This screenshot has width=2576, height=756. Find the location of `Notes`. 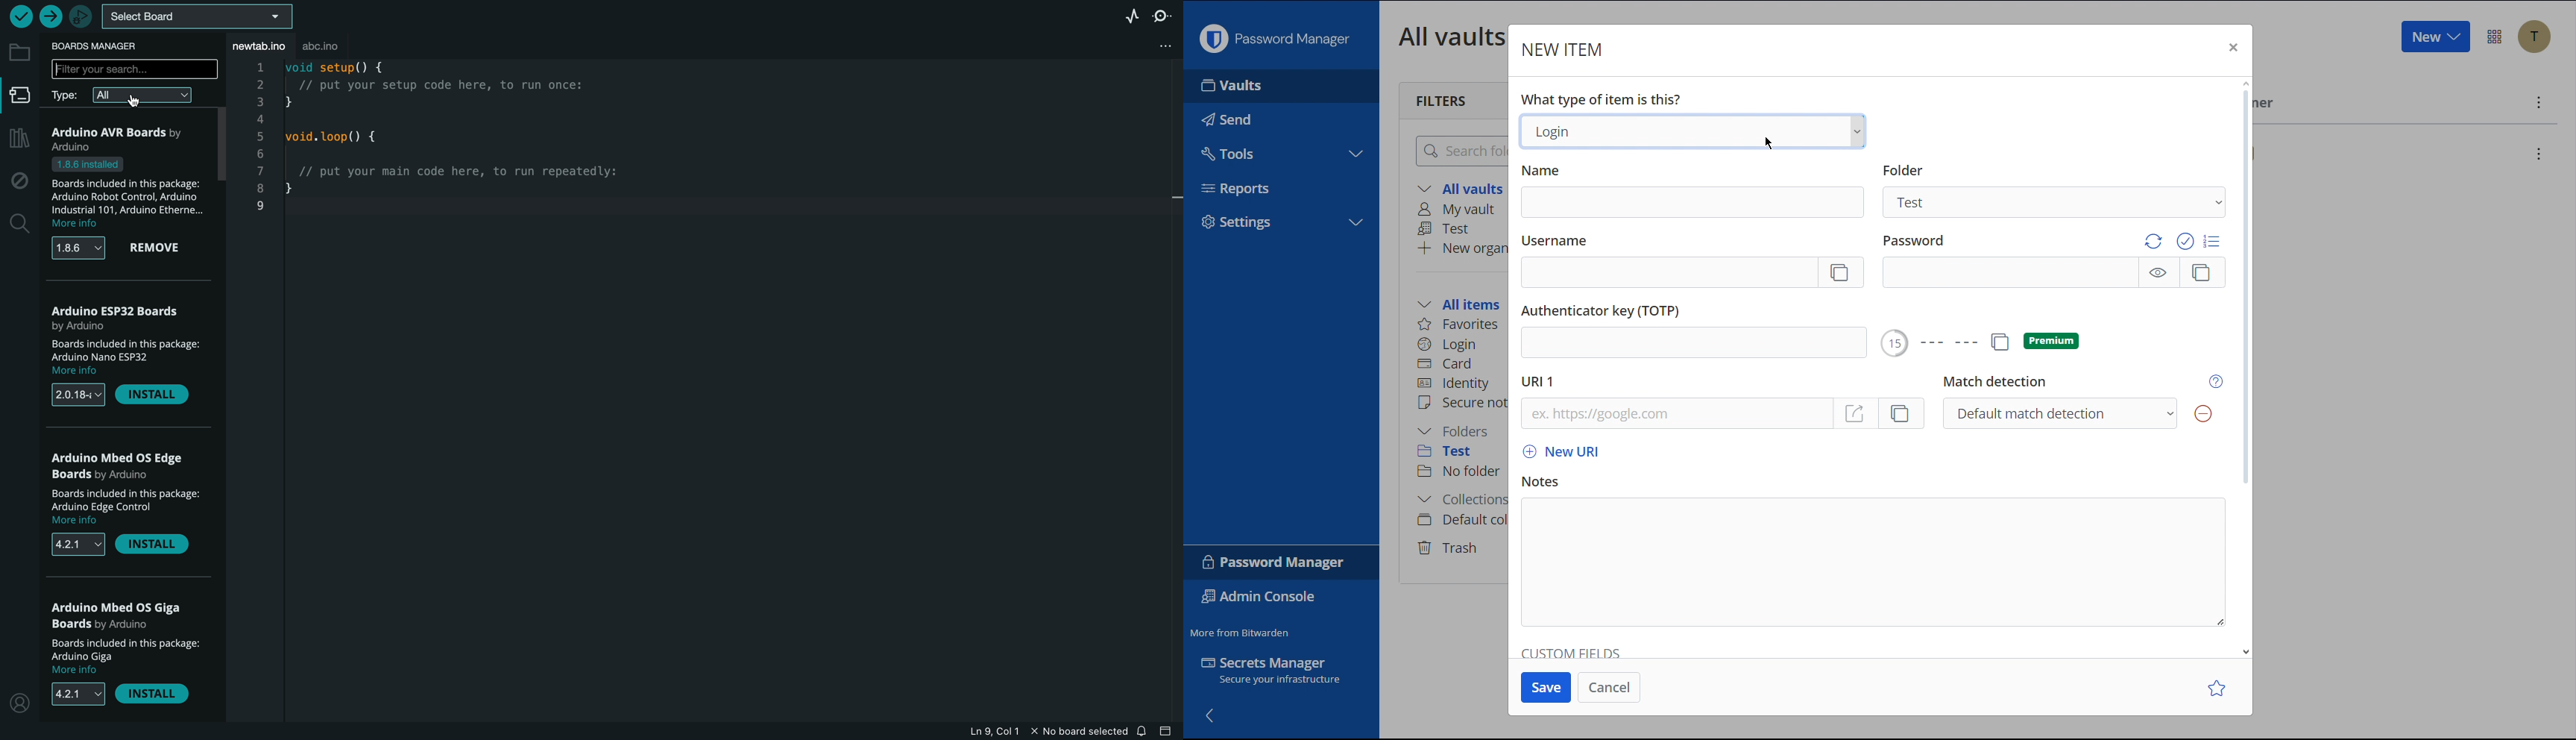

Notes is located at coordinates (1873, 562).